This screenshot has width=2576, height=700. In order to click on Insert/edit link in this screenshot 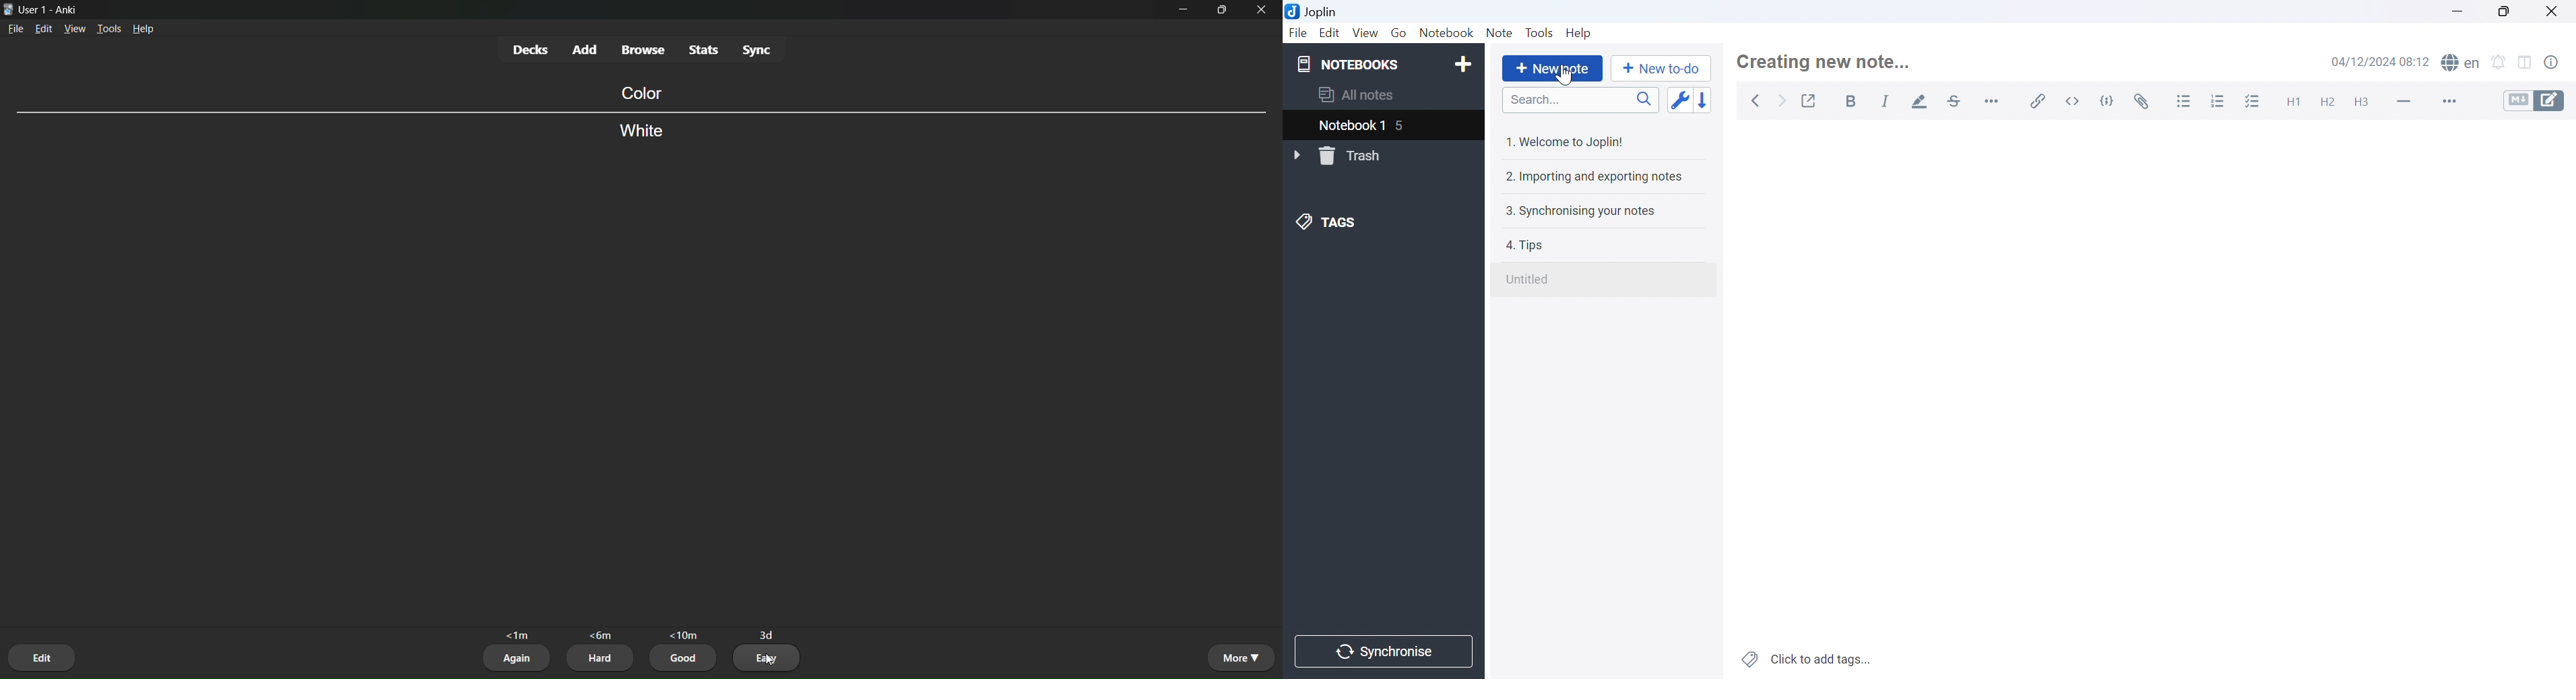, I will do `click(2039, 101)`.